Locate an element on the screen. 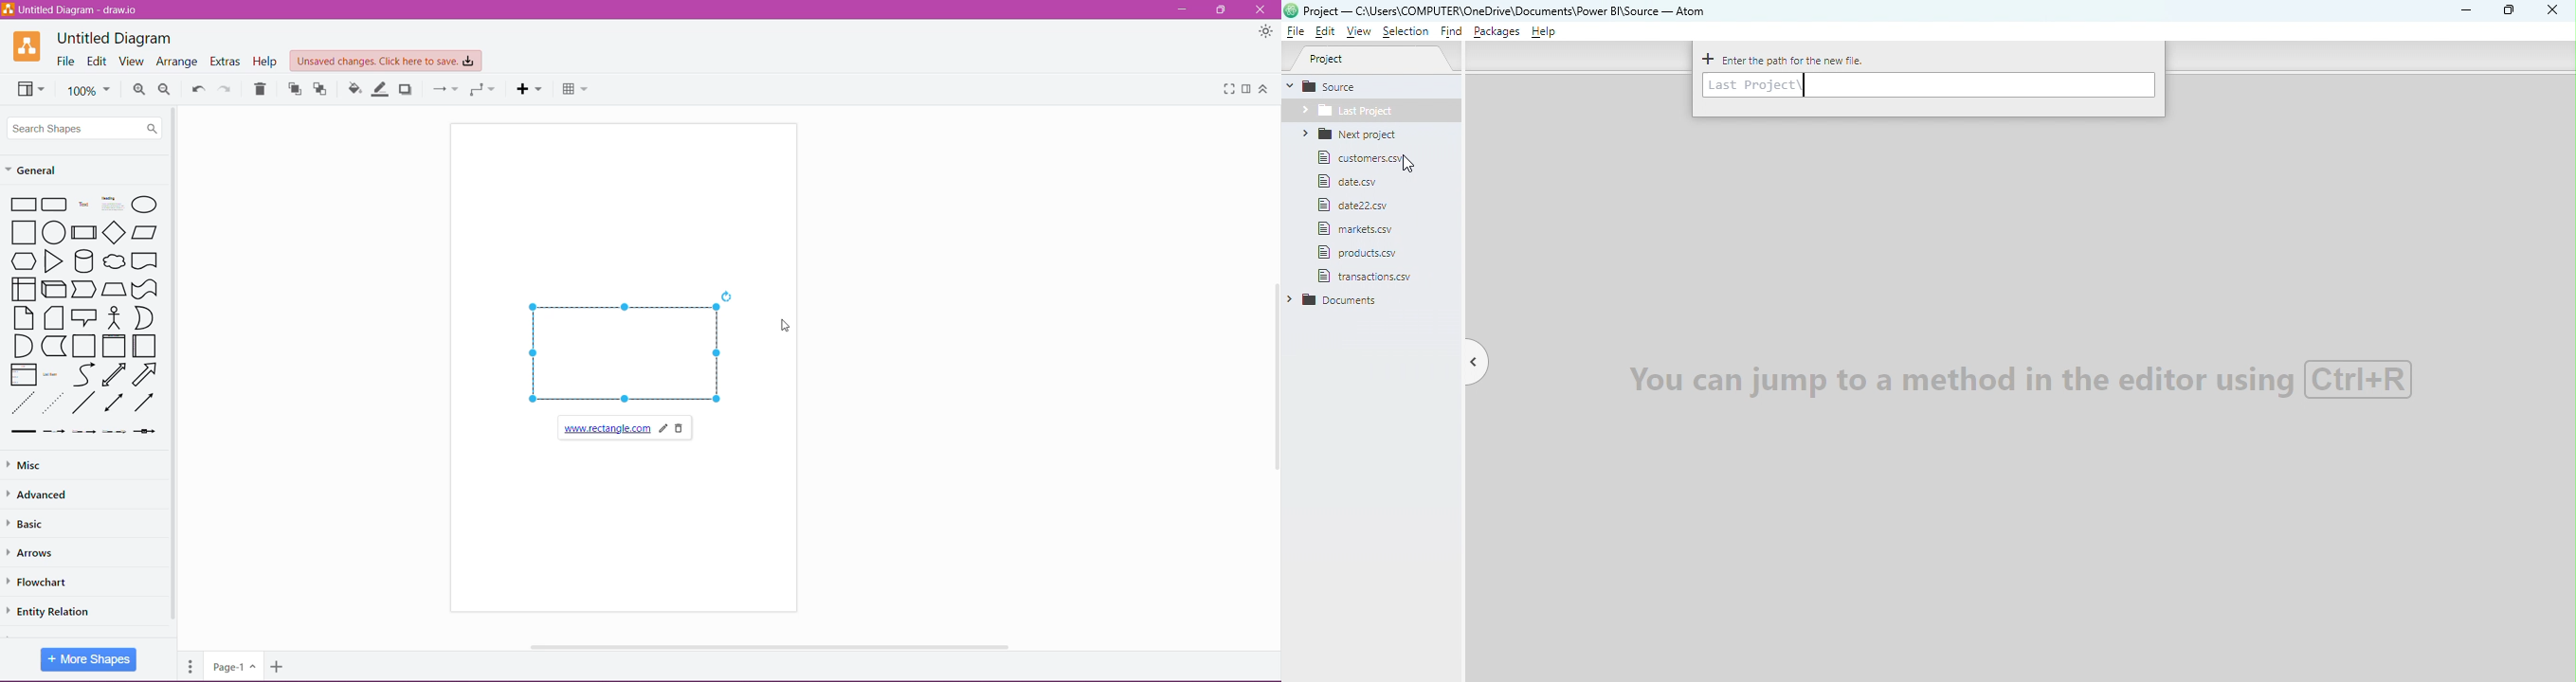 Image resolution: width=2576 pixels, height=700 pixels. View is located at coordinates (30, 89).